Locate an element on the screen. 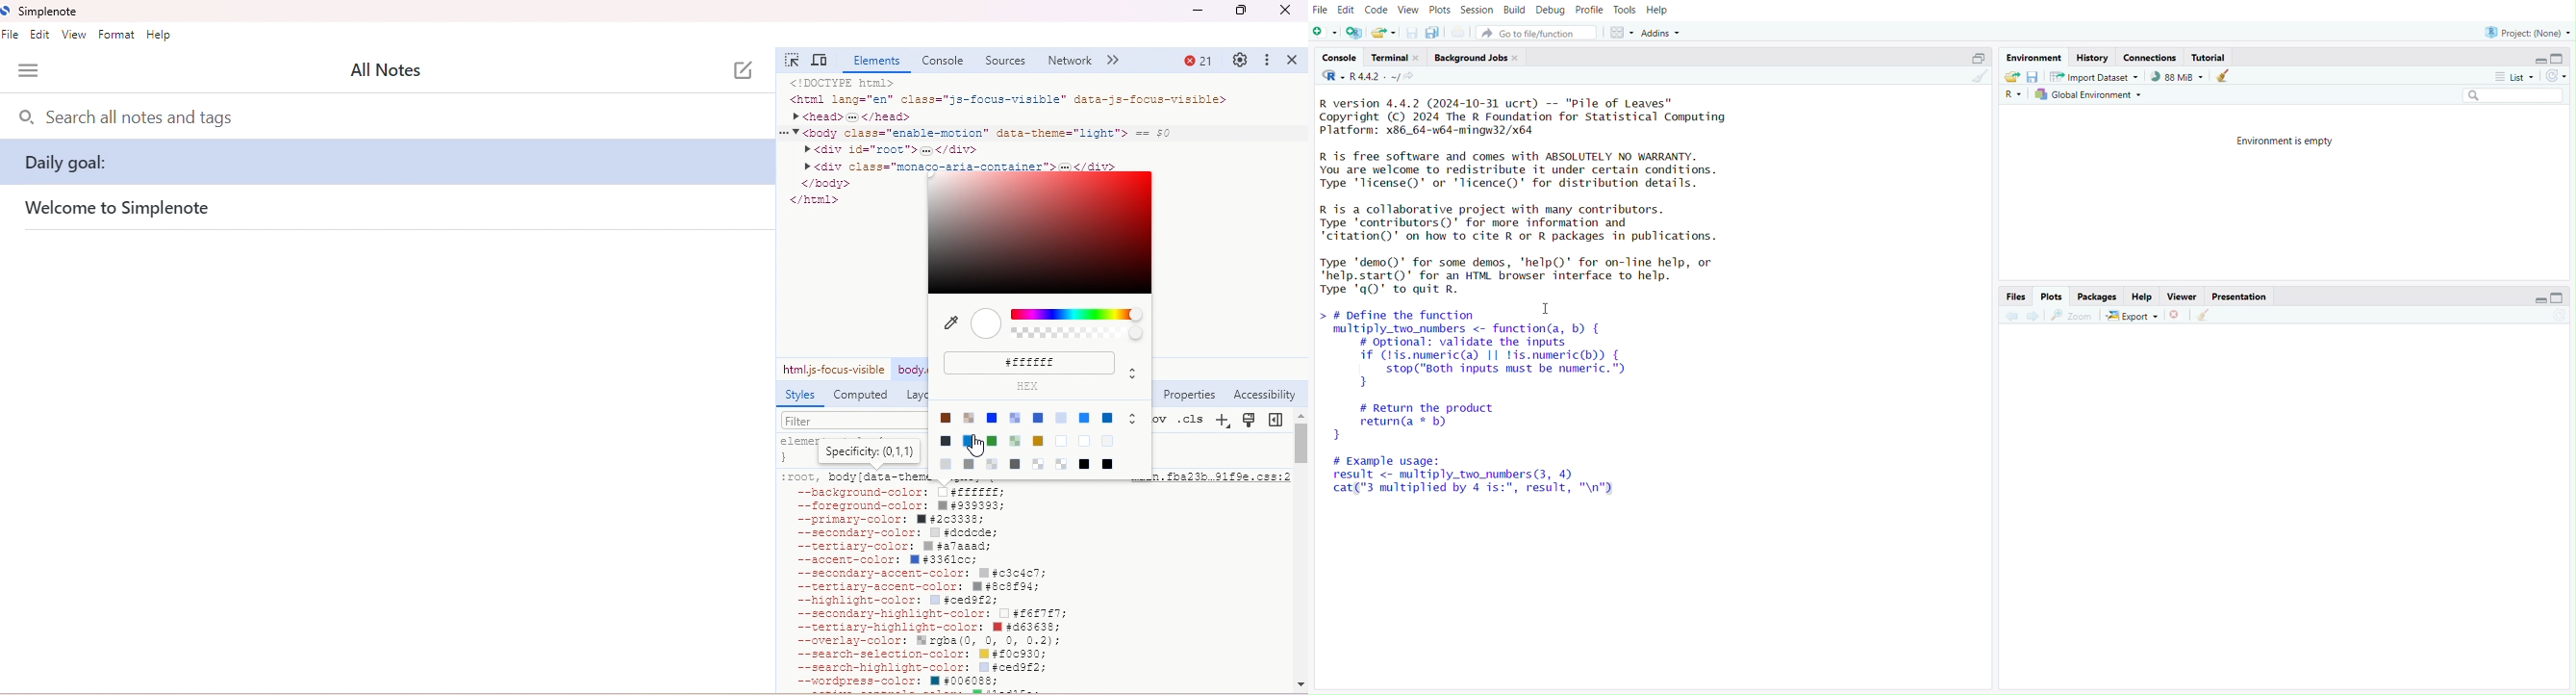 This screenshot has width=2576, height=700. View the current working directory is located at coordinates (1418, 79).